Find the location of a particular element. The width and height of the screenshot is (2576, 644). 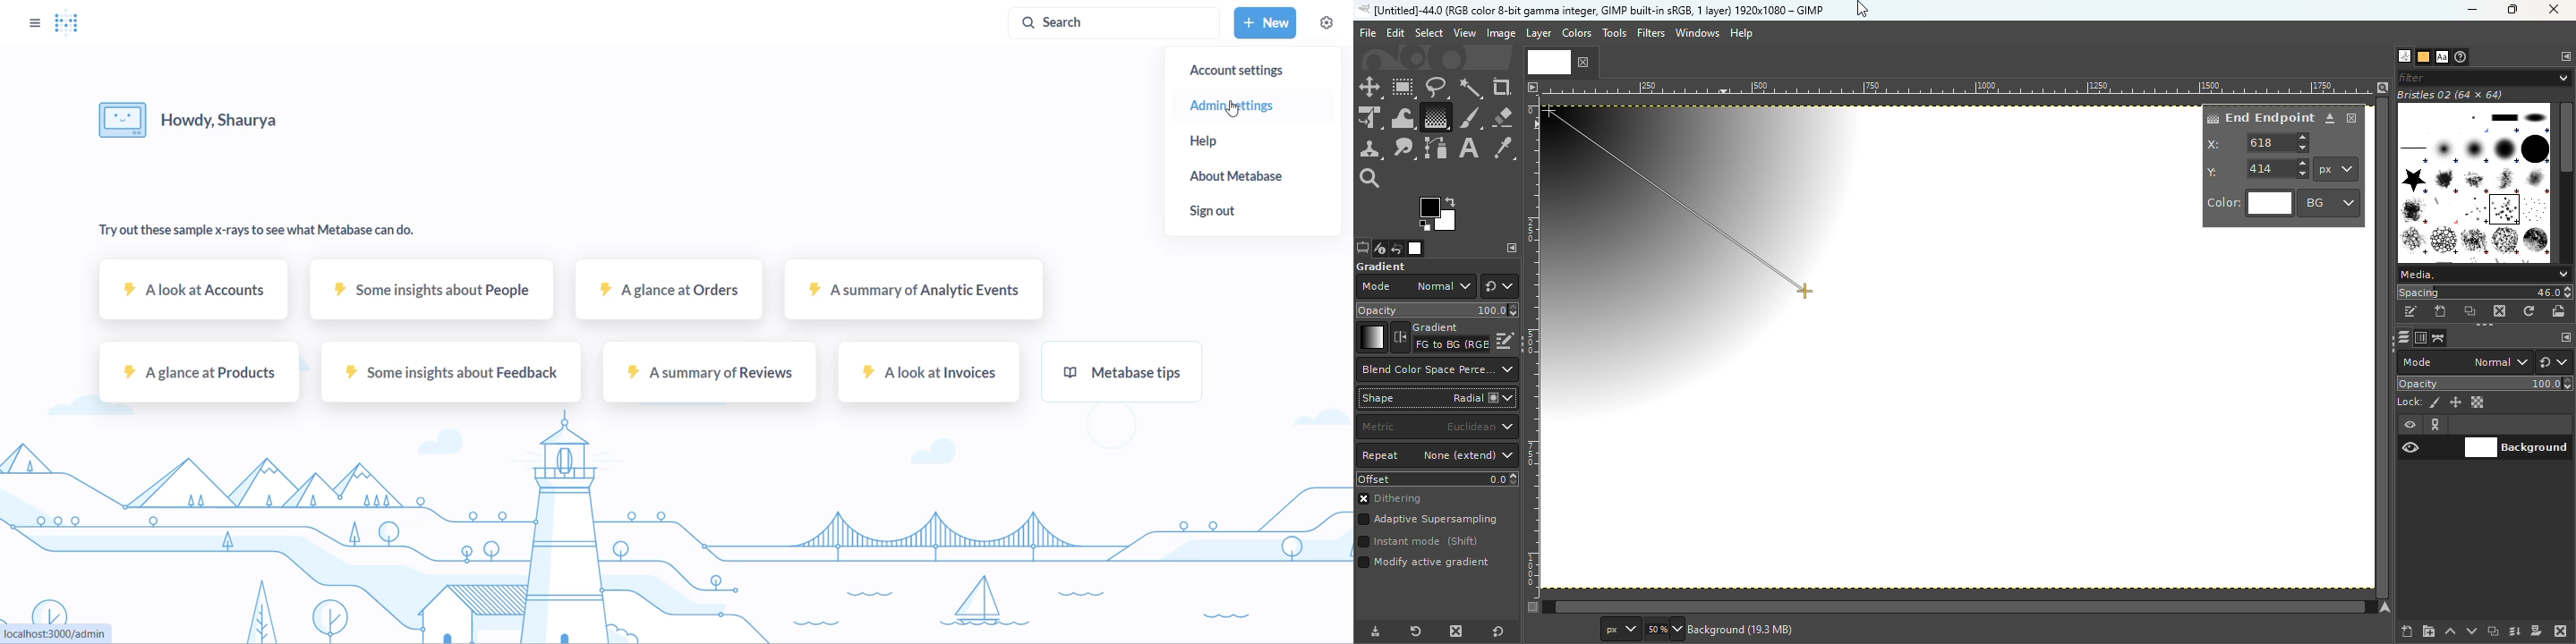

account settings is located at coordinates (1254, 72).